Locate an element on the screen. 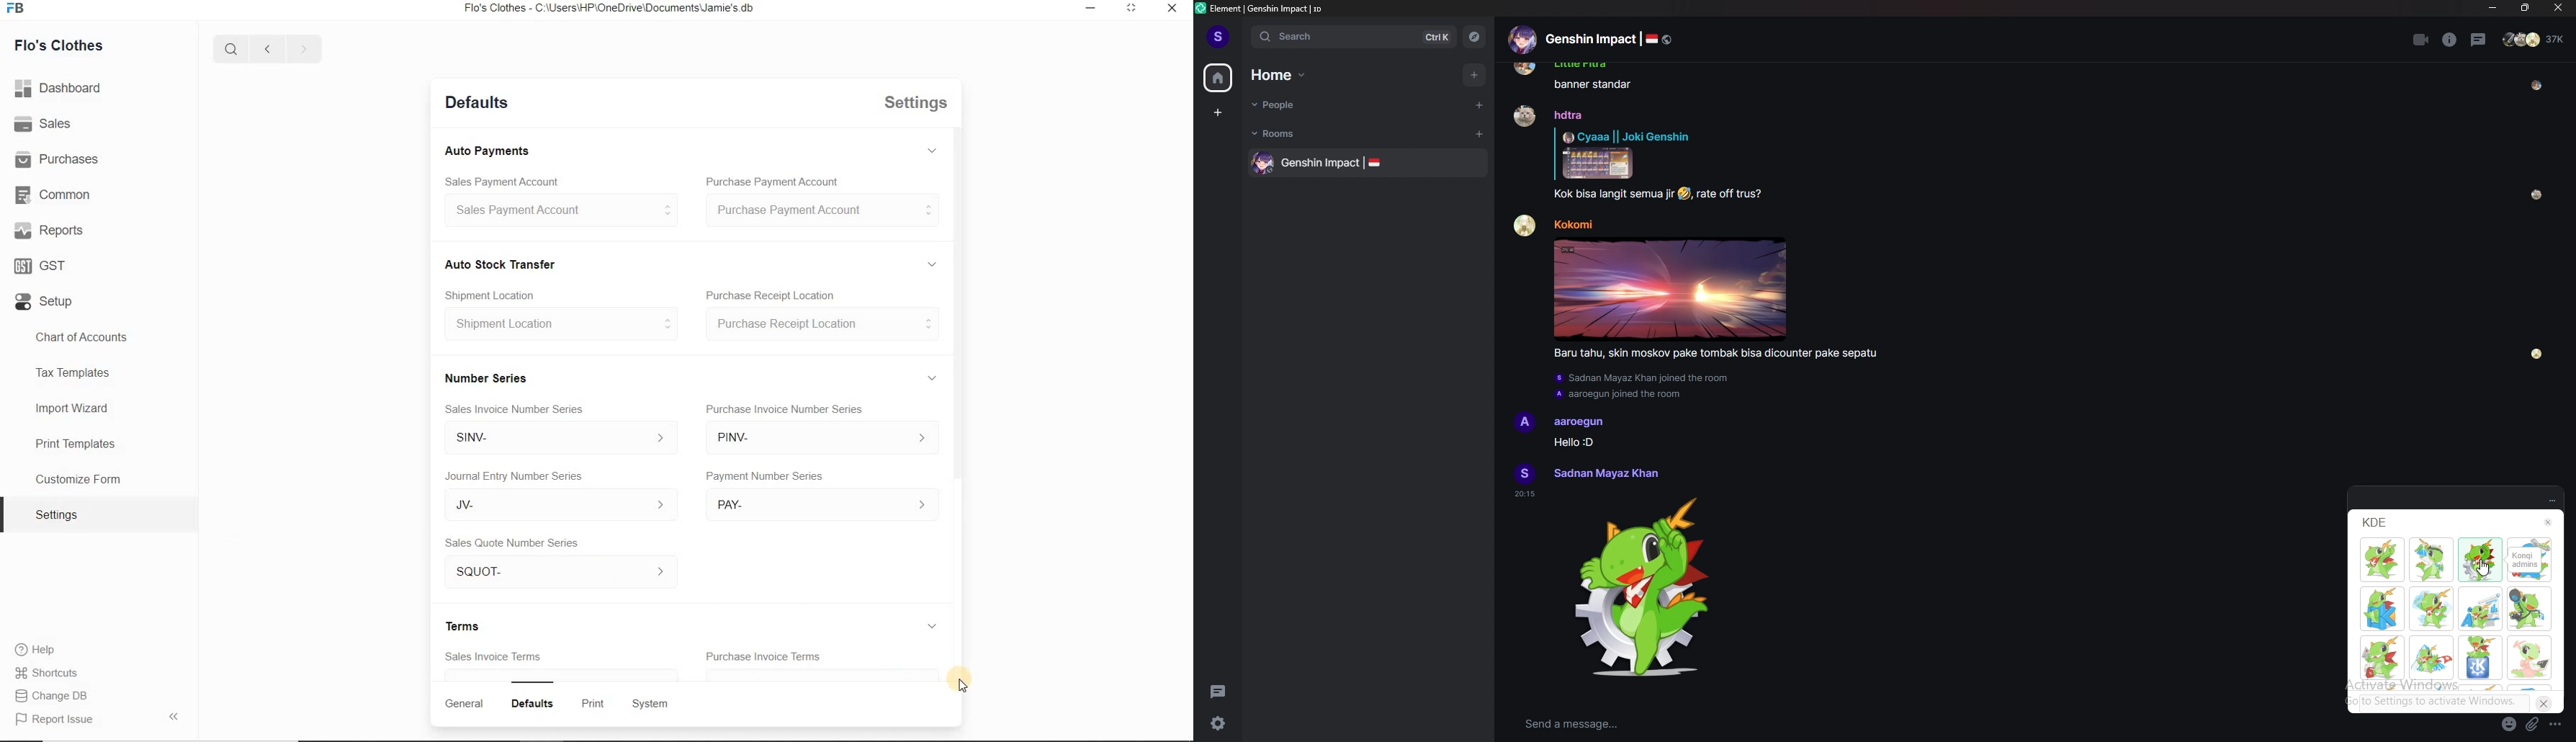 The image size is (2576, 756). Settings is located at coordinates (63, 515).